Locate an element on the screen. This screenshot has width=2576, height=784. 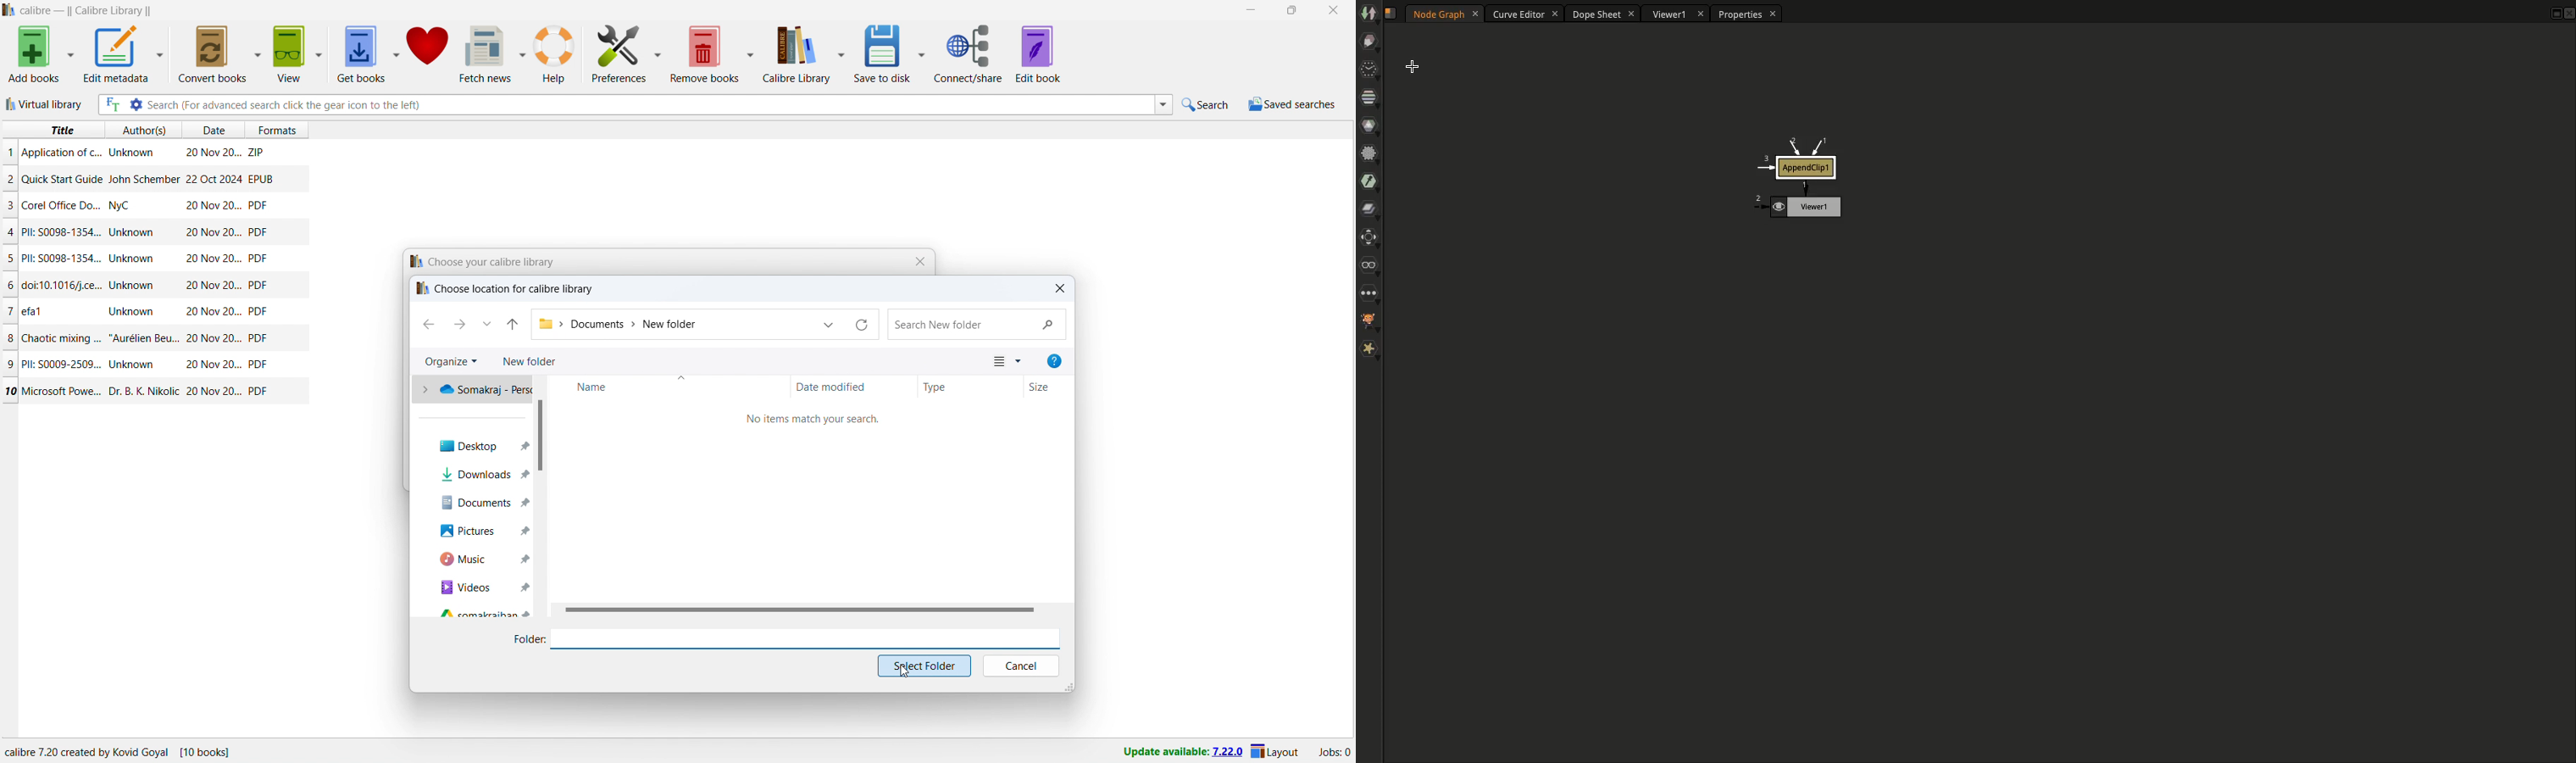
Title is located at coordinates (62, 179).